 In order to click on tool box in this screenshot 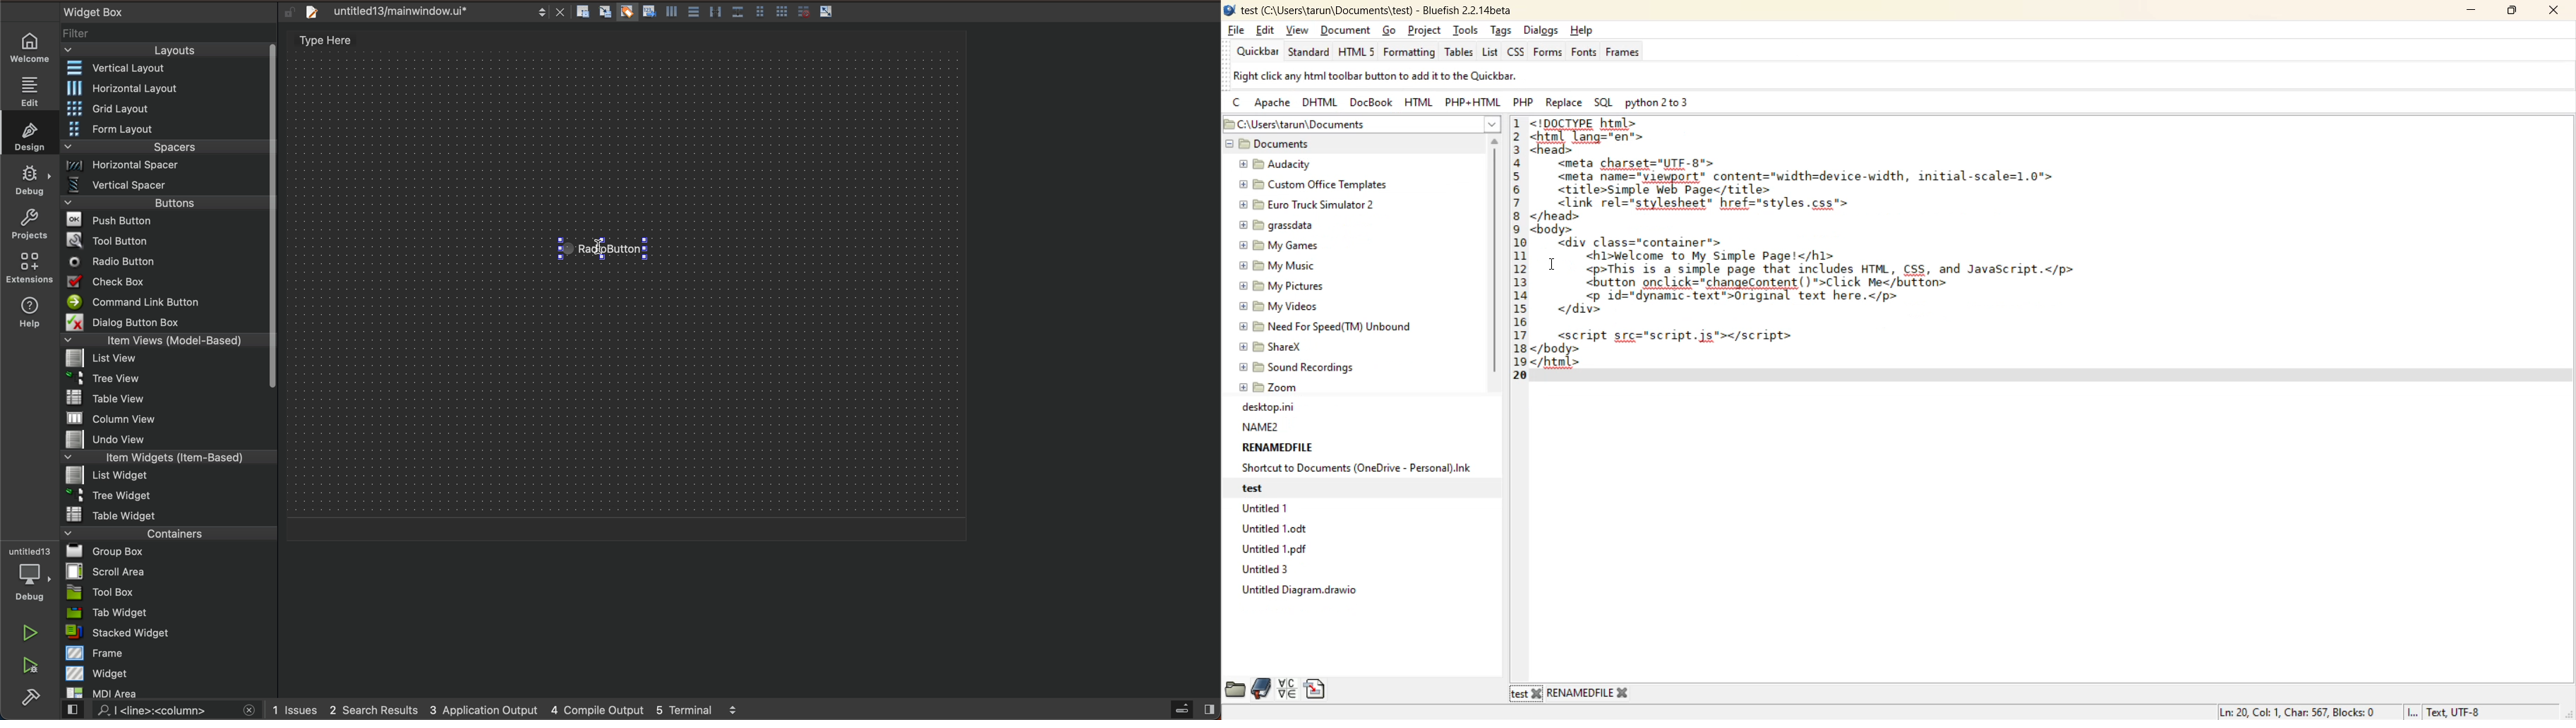, I will do `click(169, 592)`.